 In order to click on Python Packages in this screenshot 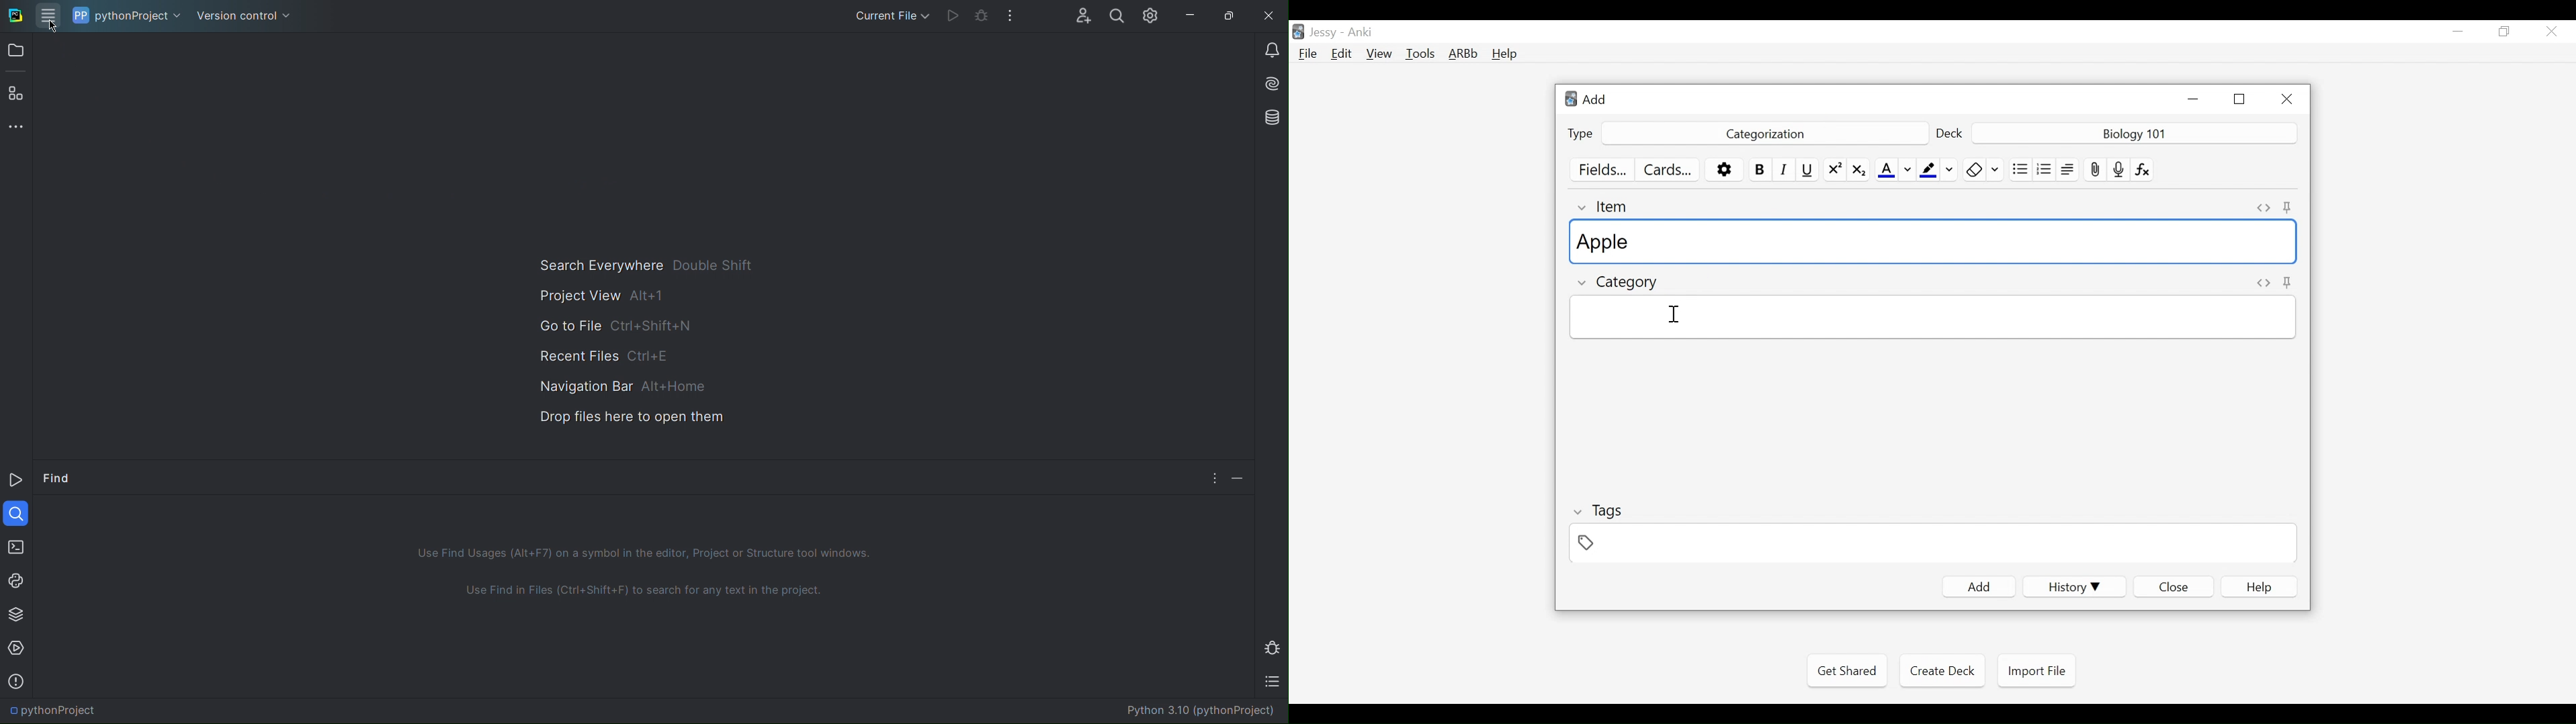, I will do `click(15, 613)`.